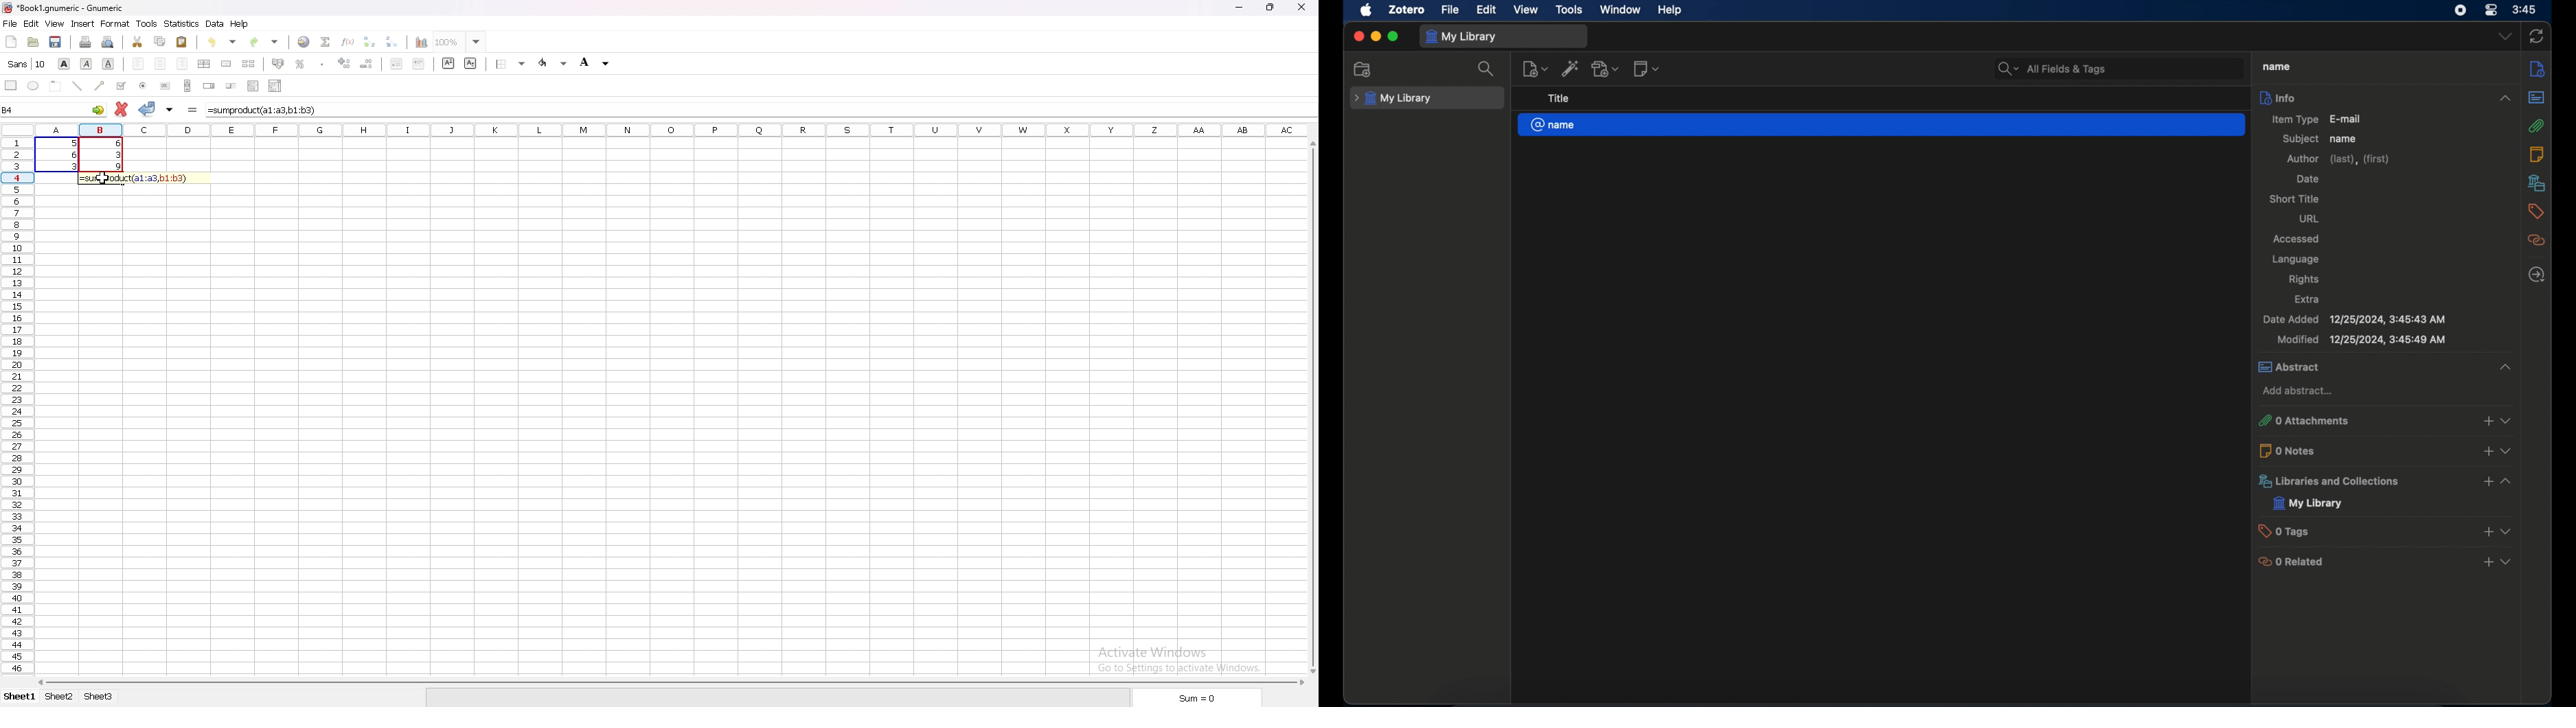  I want to click on arrow line, so click(98, 86).